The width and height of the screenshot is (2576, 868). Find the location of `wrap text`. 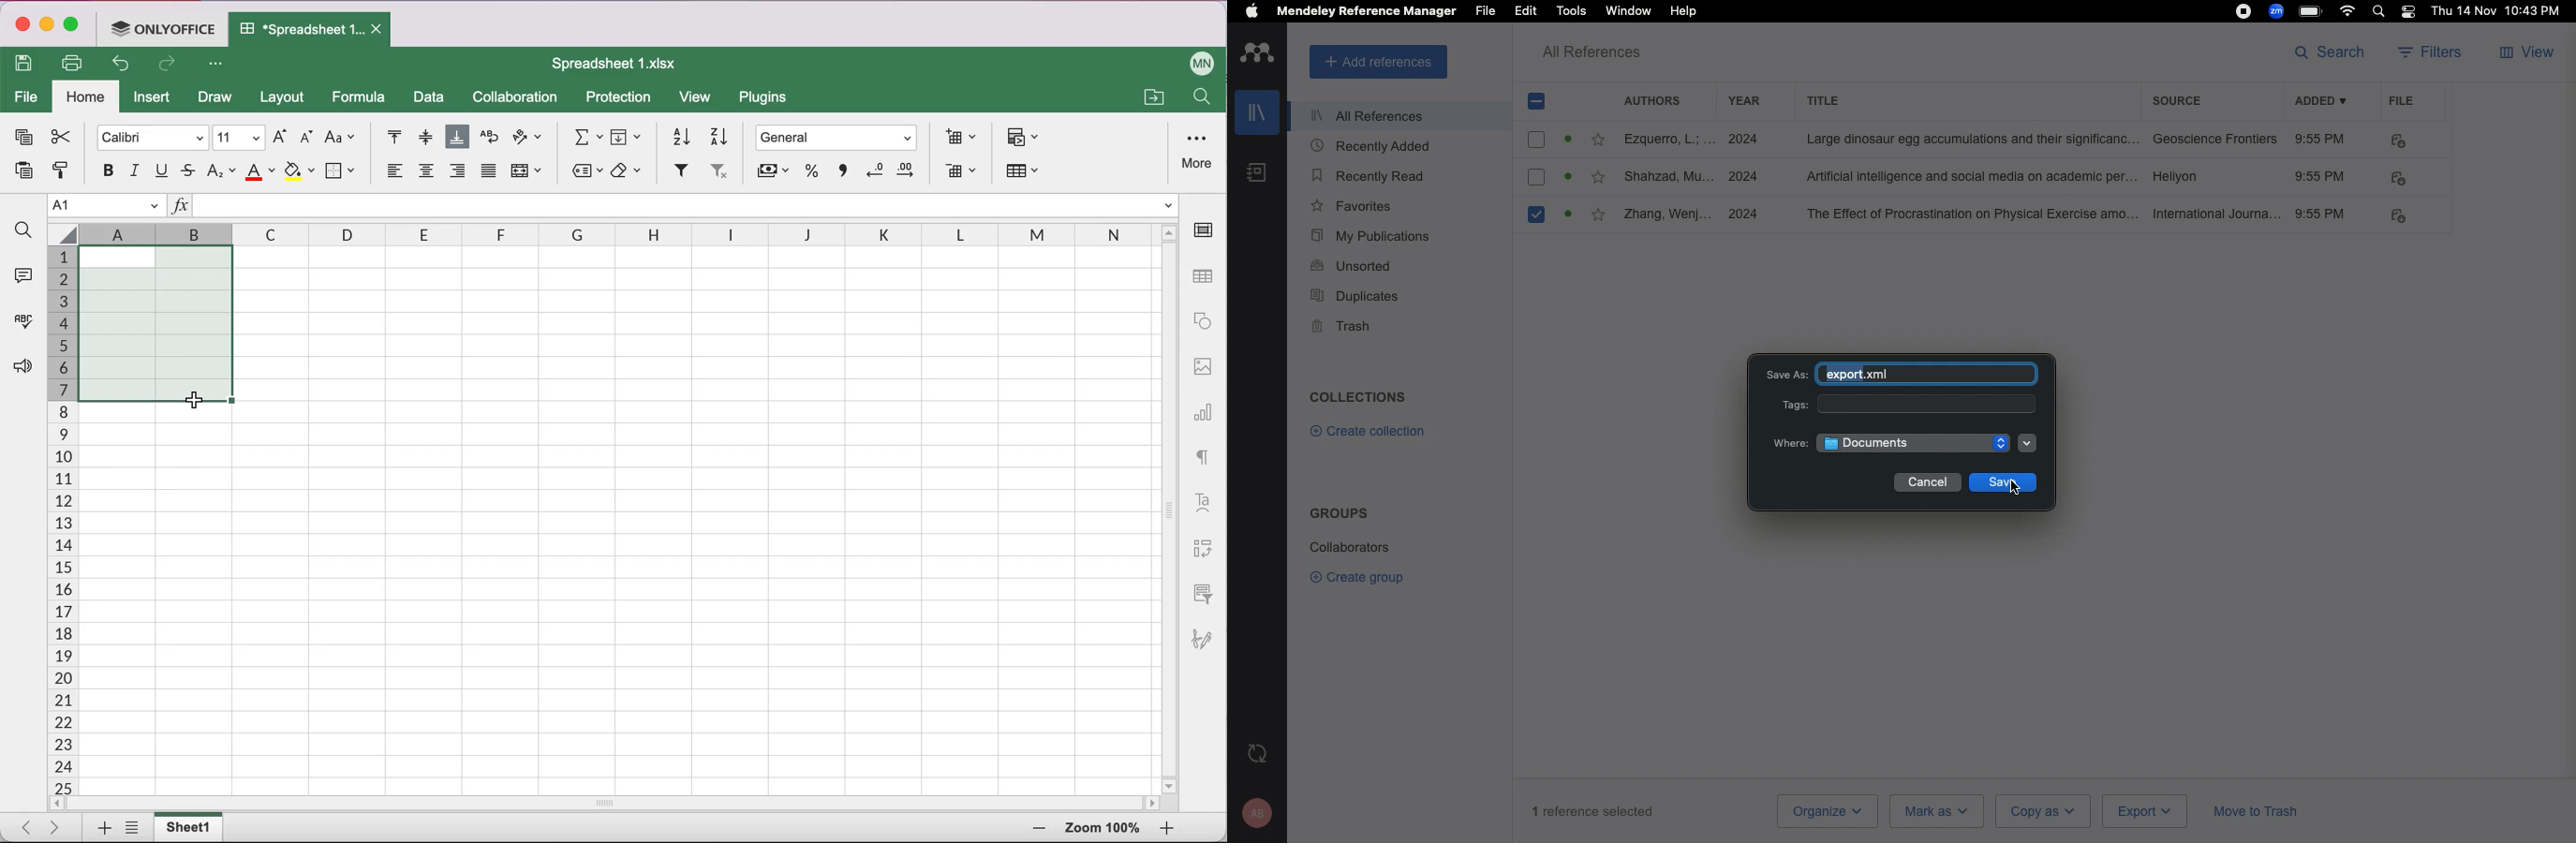

wrap text is located at coordinates (489, 137).